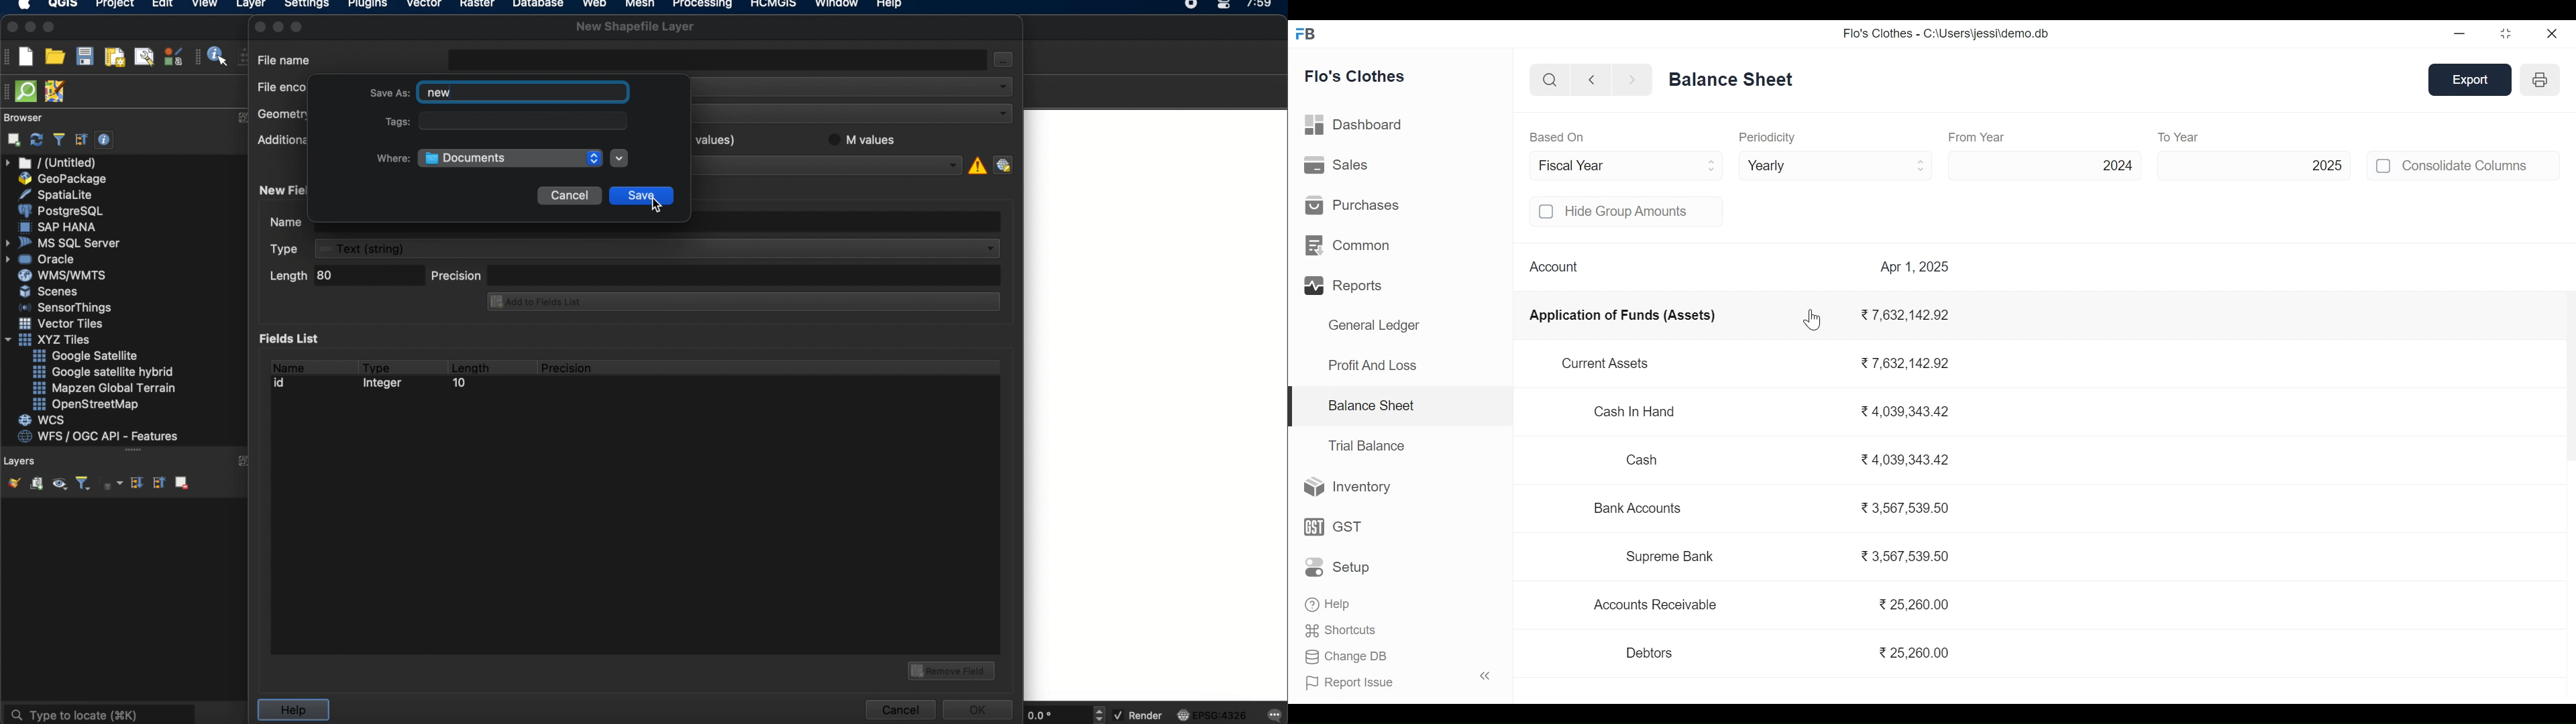  I want to click on forward, so click(1632, 80).